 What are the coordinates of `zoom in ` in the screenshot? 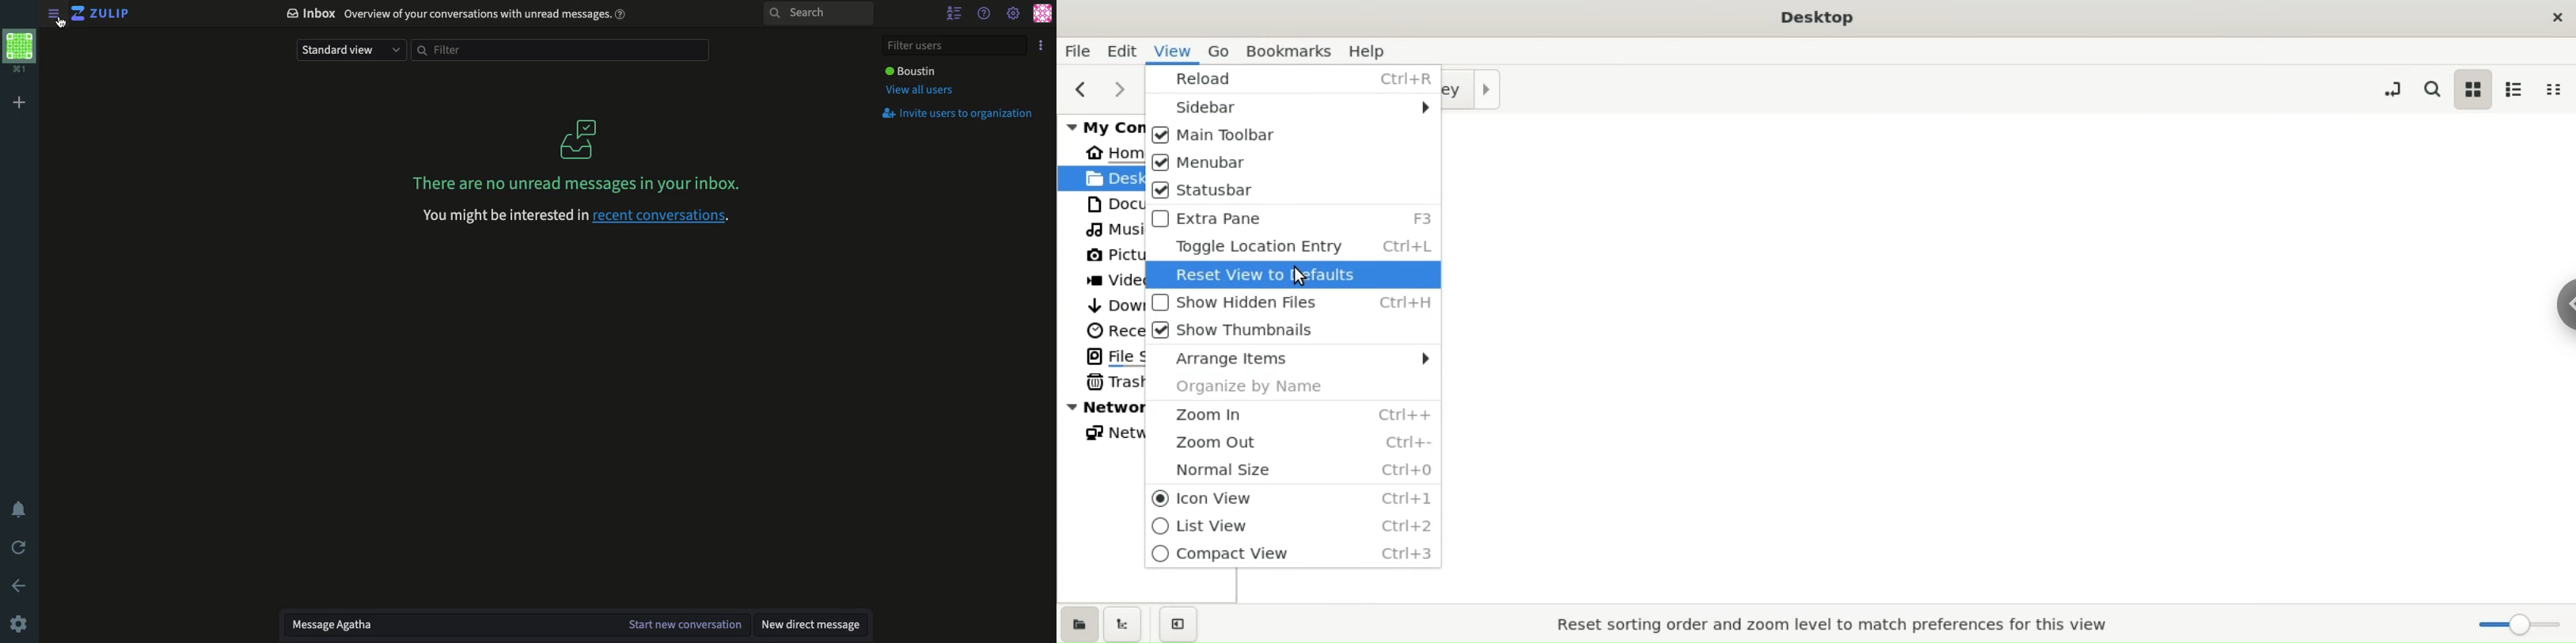 It's located at (1292, 417).